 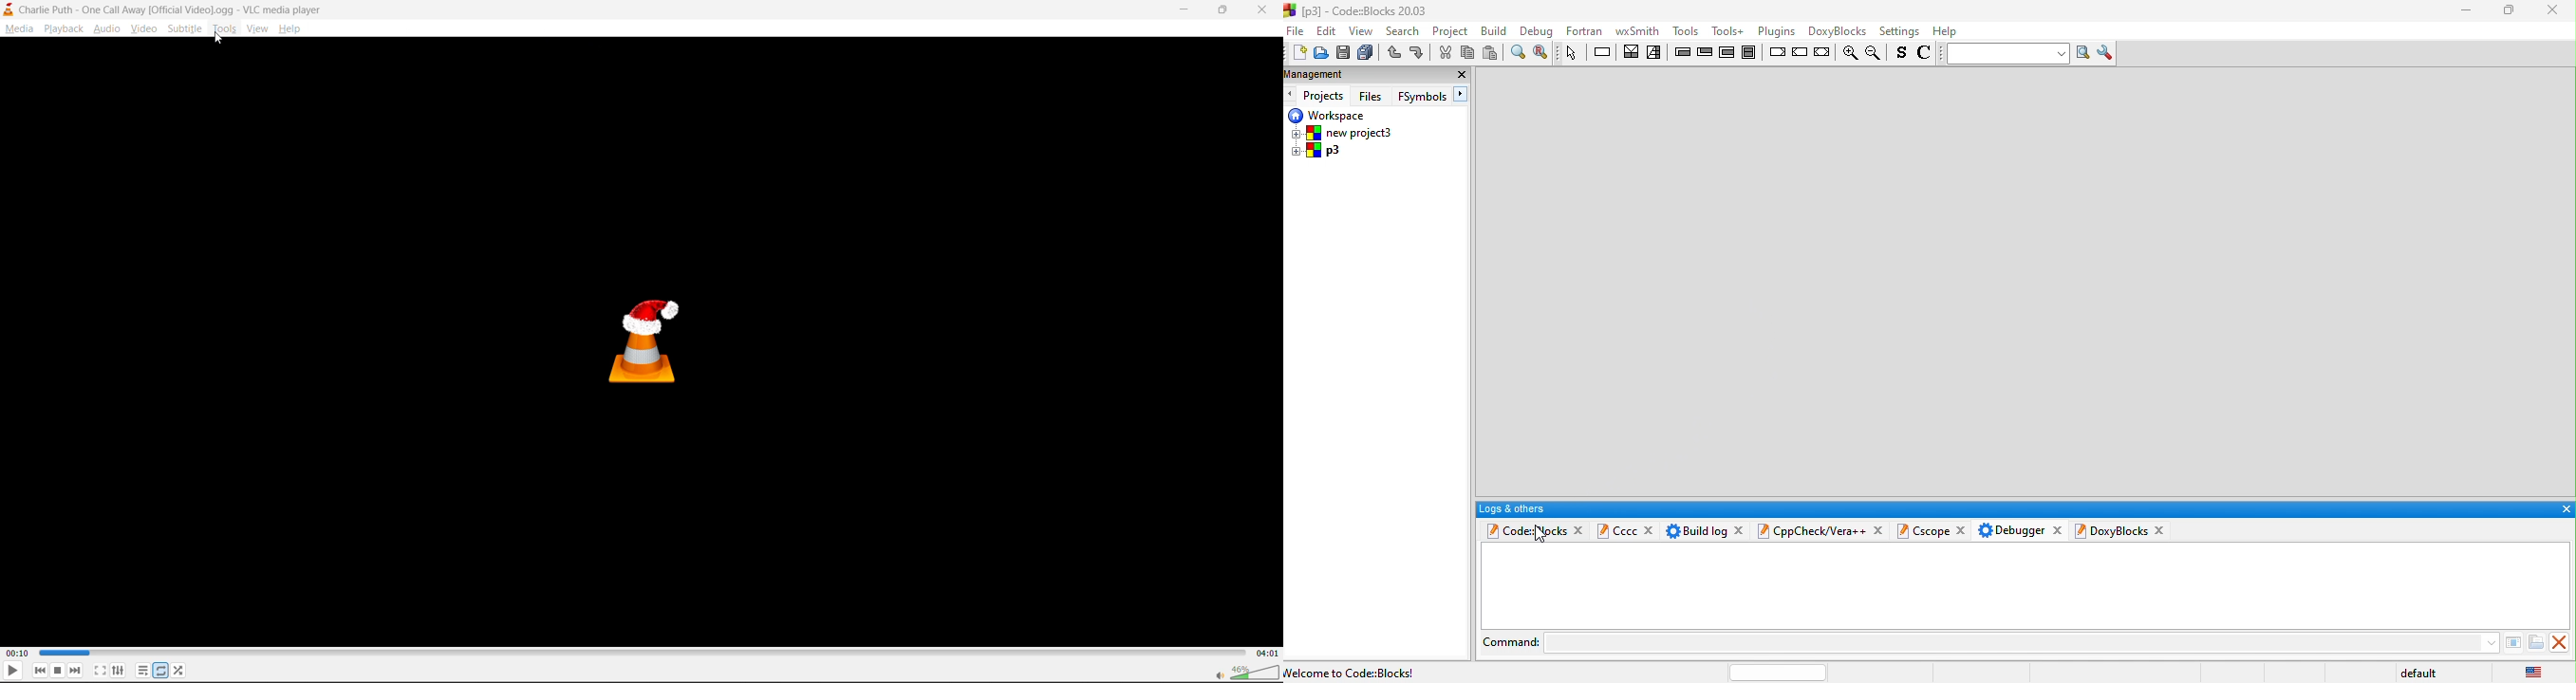 I want to click on video, so click(x=146, y=30).